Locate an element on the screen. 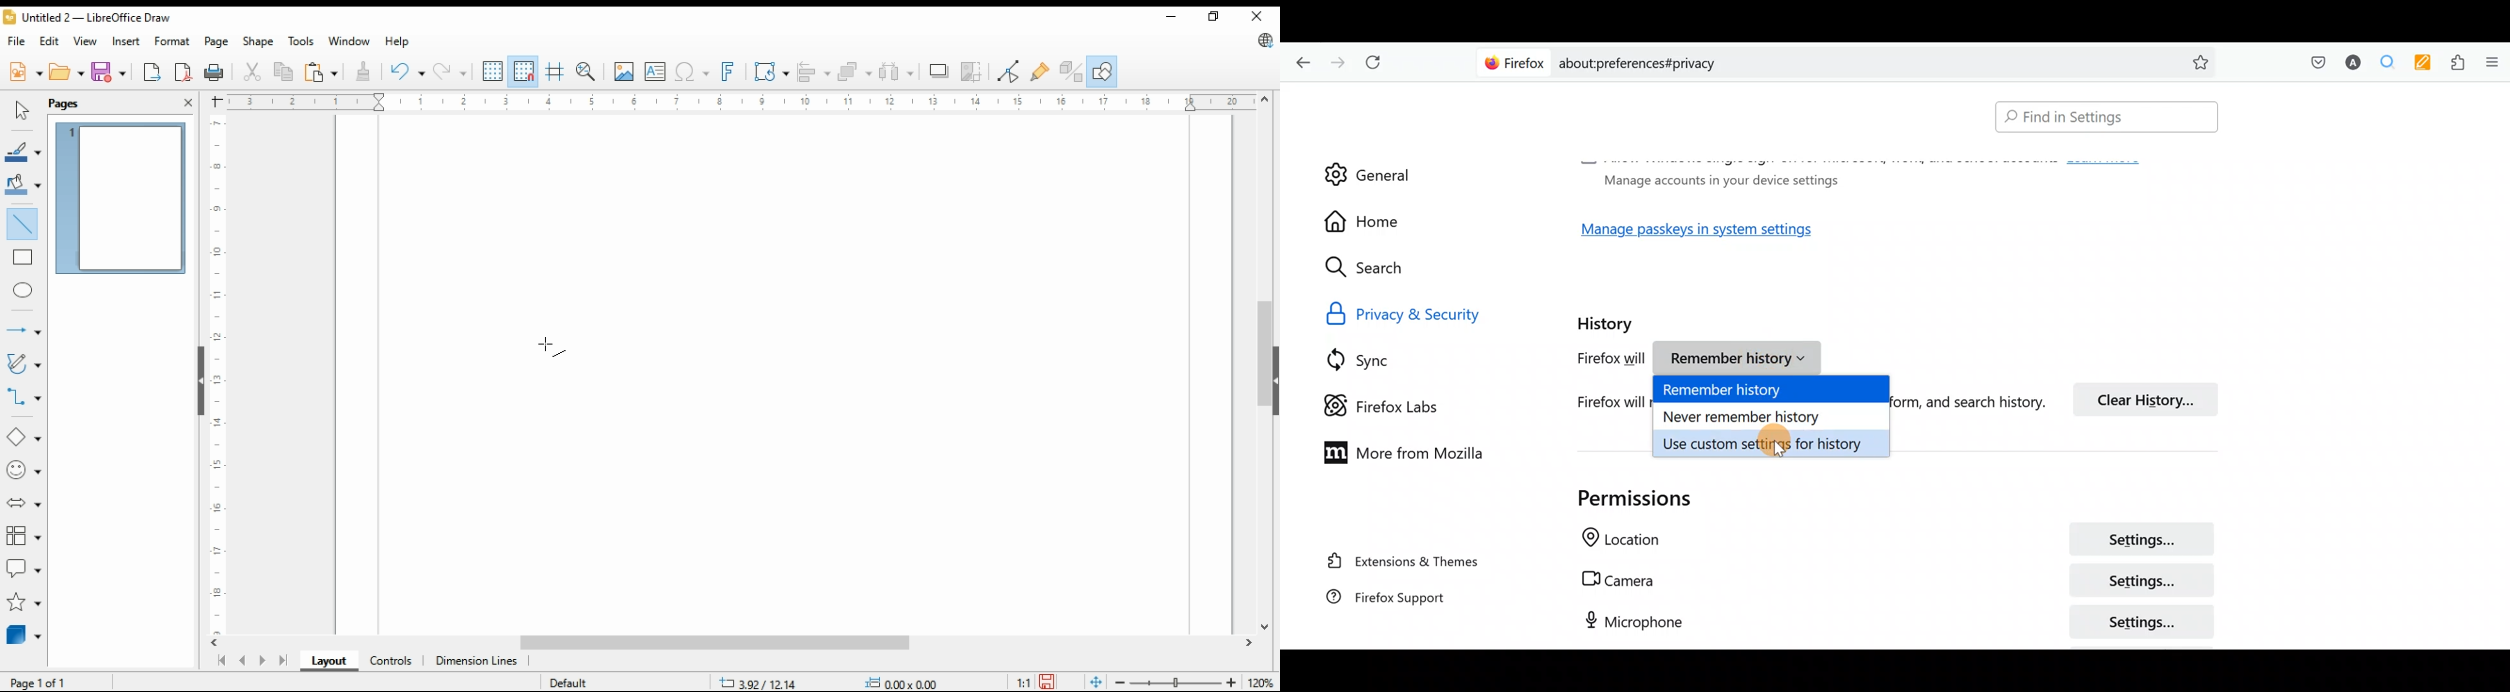 The image size is (2520, 700). Microphone settings is located at coordinates (1882, 621).